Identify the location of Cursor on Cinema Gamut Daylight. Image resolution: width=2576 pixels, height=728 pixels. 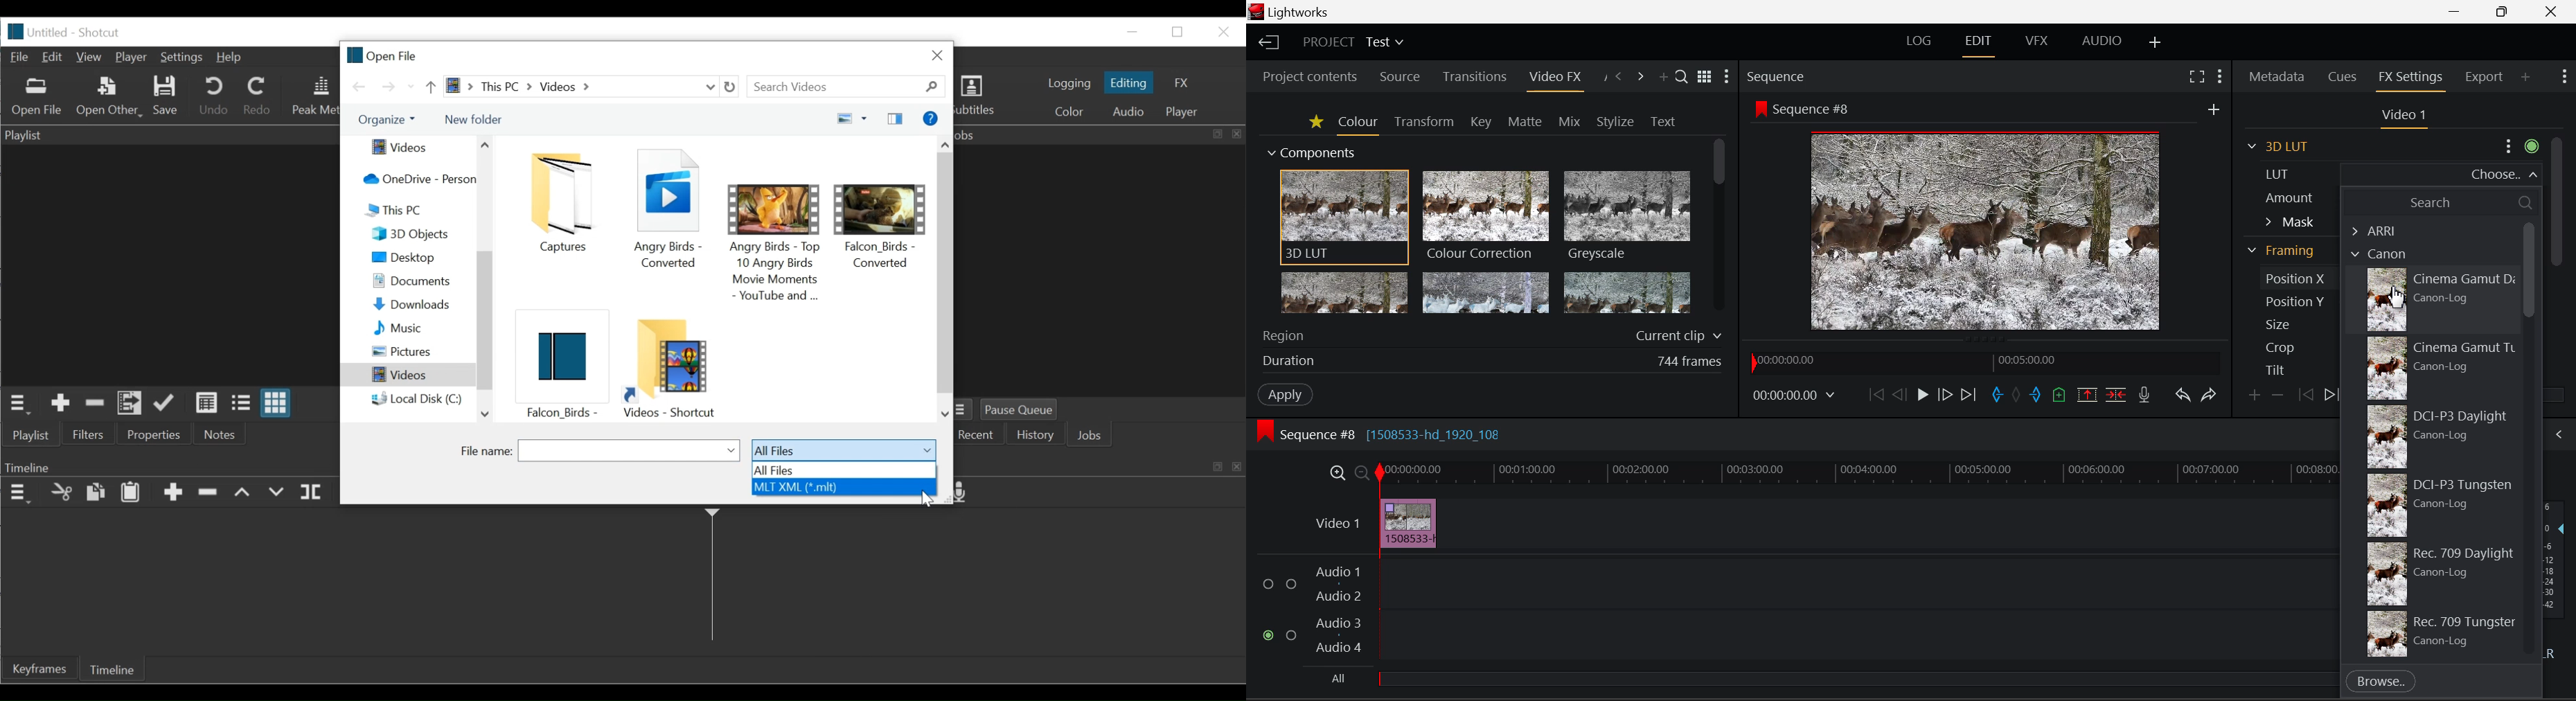
(2430, 299).